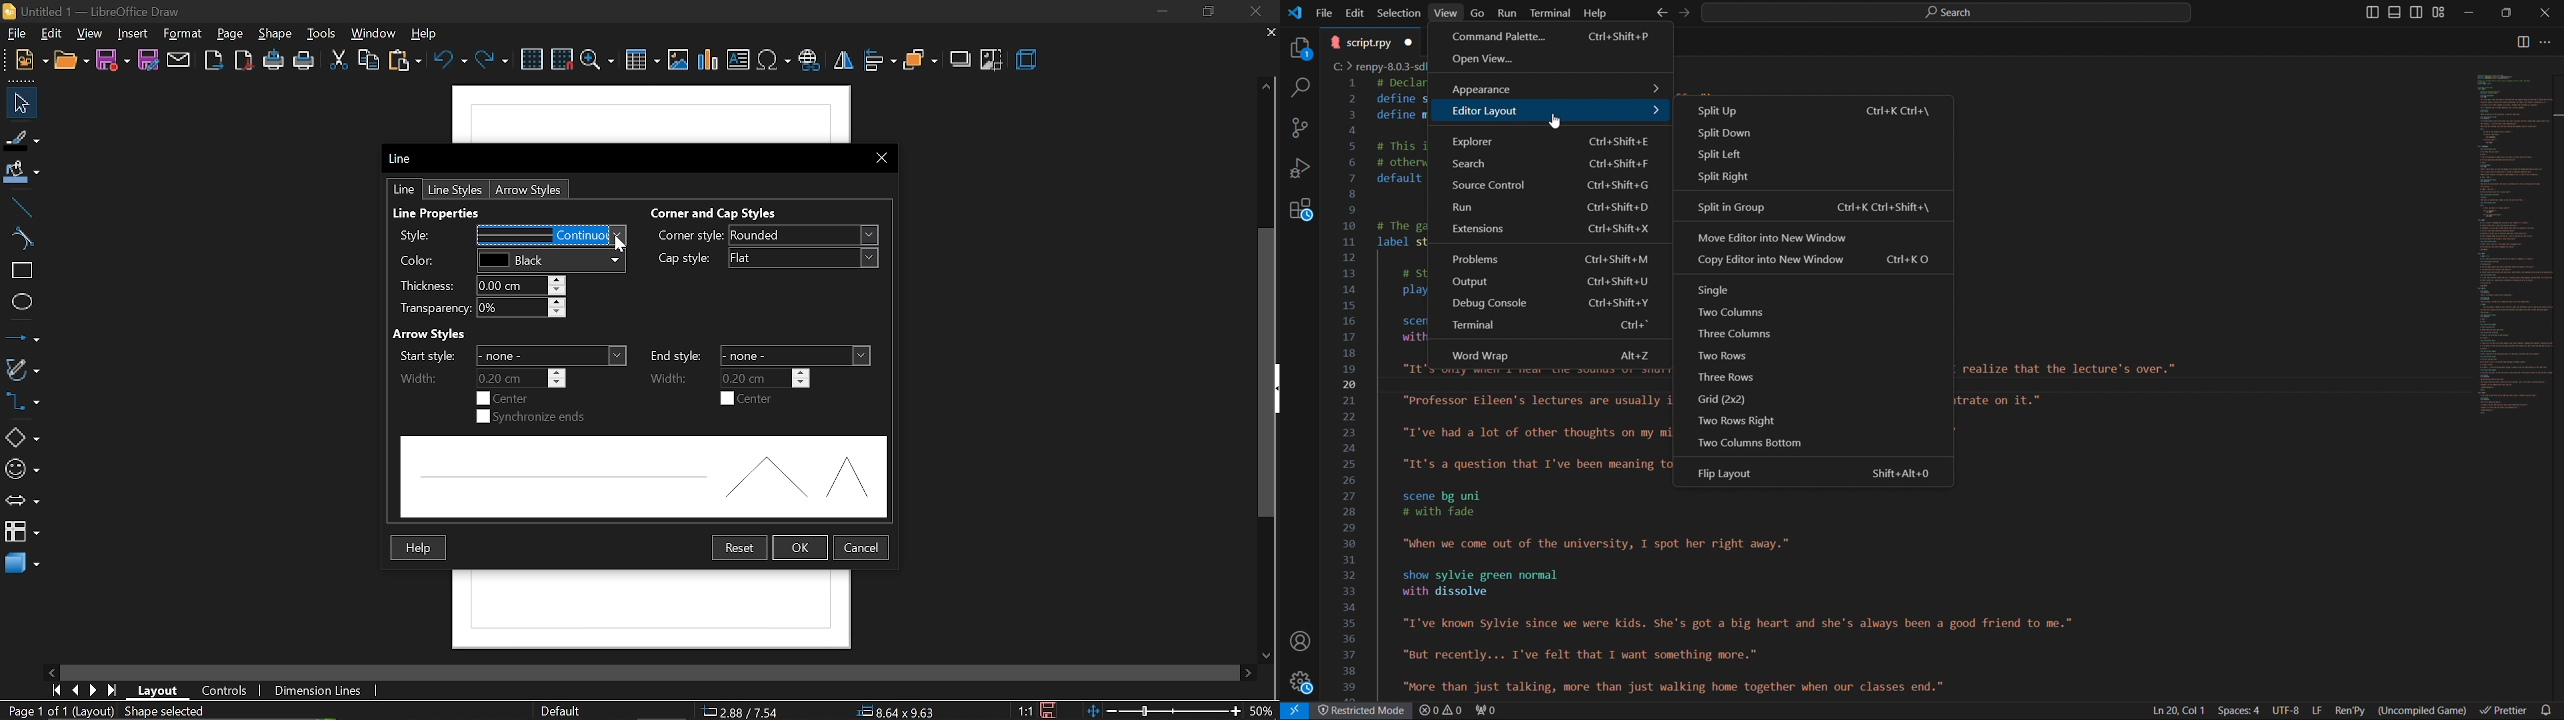 The width and height of the screenshot is (2576, 728). Describe the element at coordinates (450, 61) in the screenshot. I see `undo` at that location.